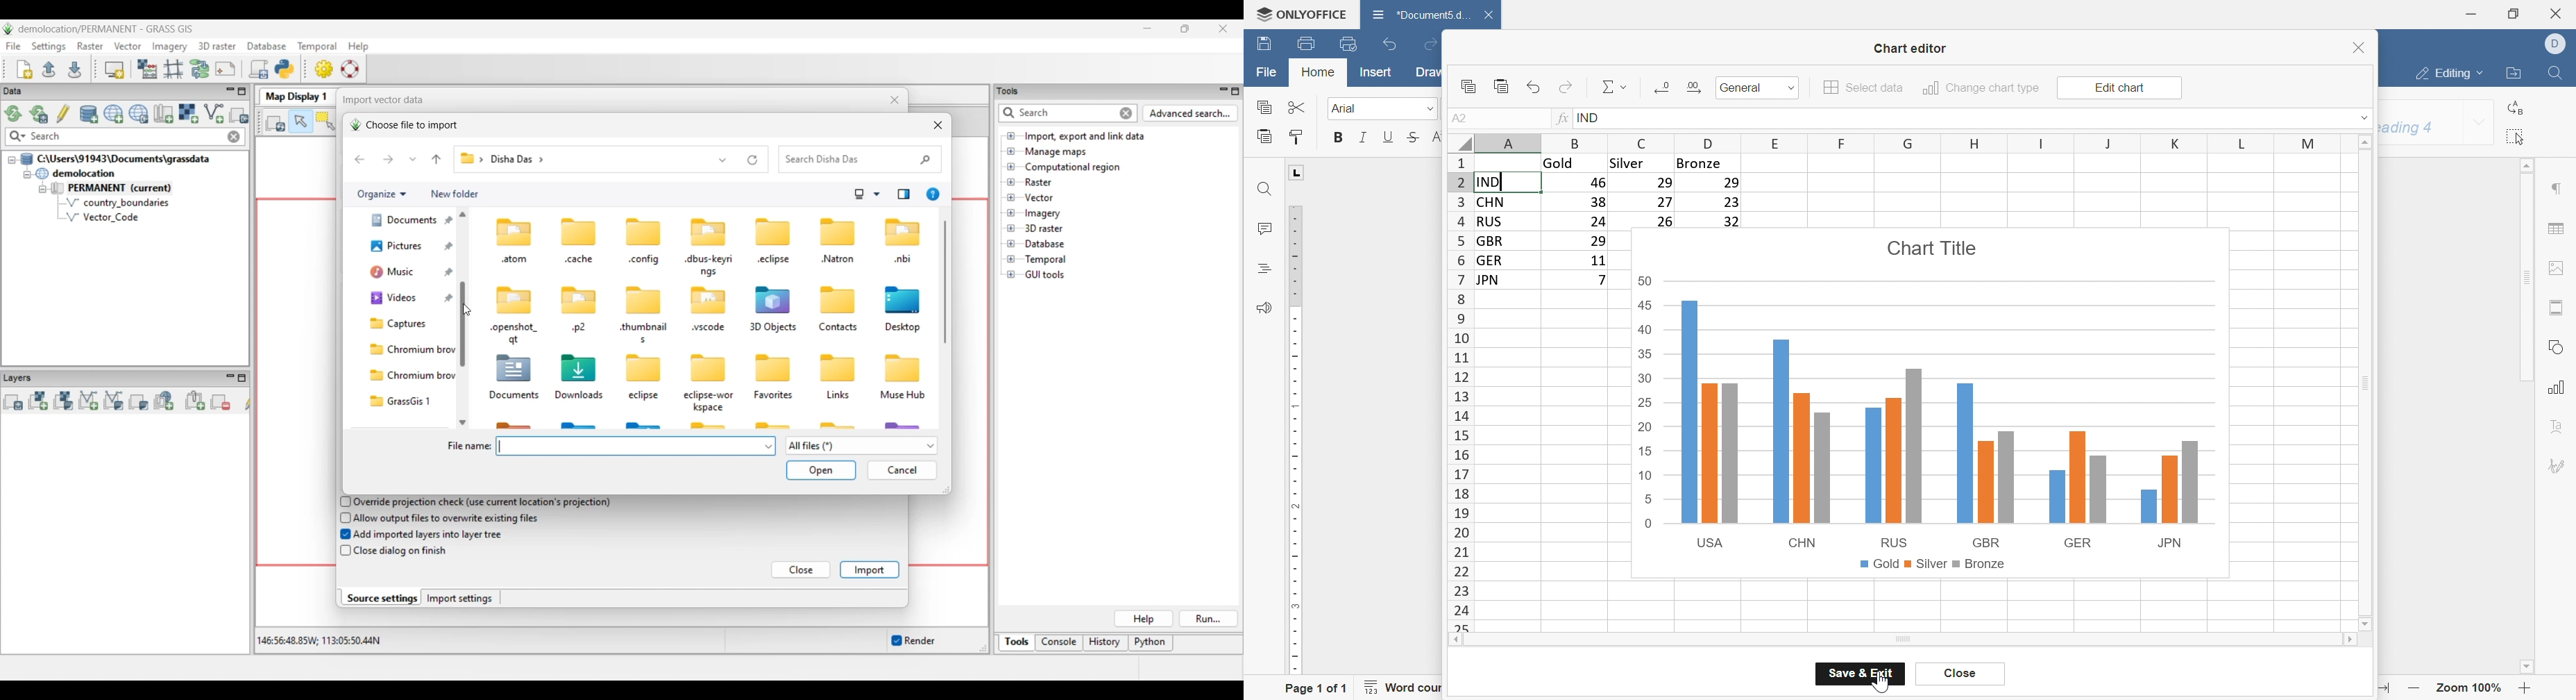 This screenshot has width=2576, height=700. Describe the element at coordinates (1864, 88) in the screenshot. I see `select data` at that location.